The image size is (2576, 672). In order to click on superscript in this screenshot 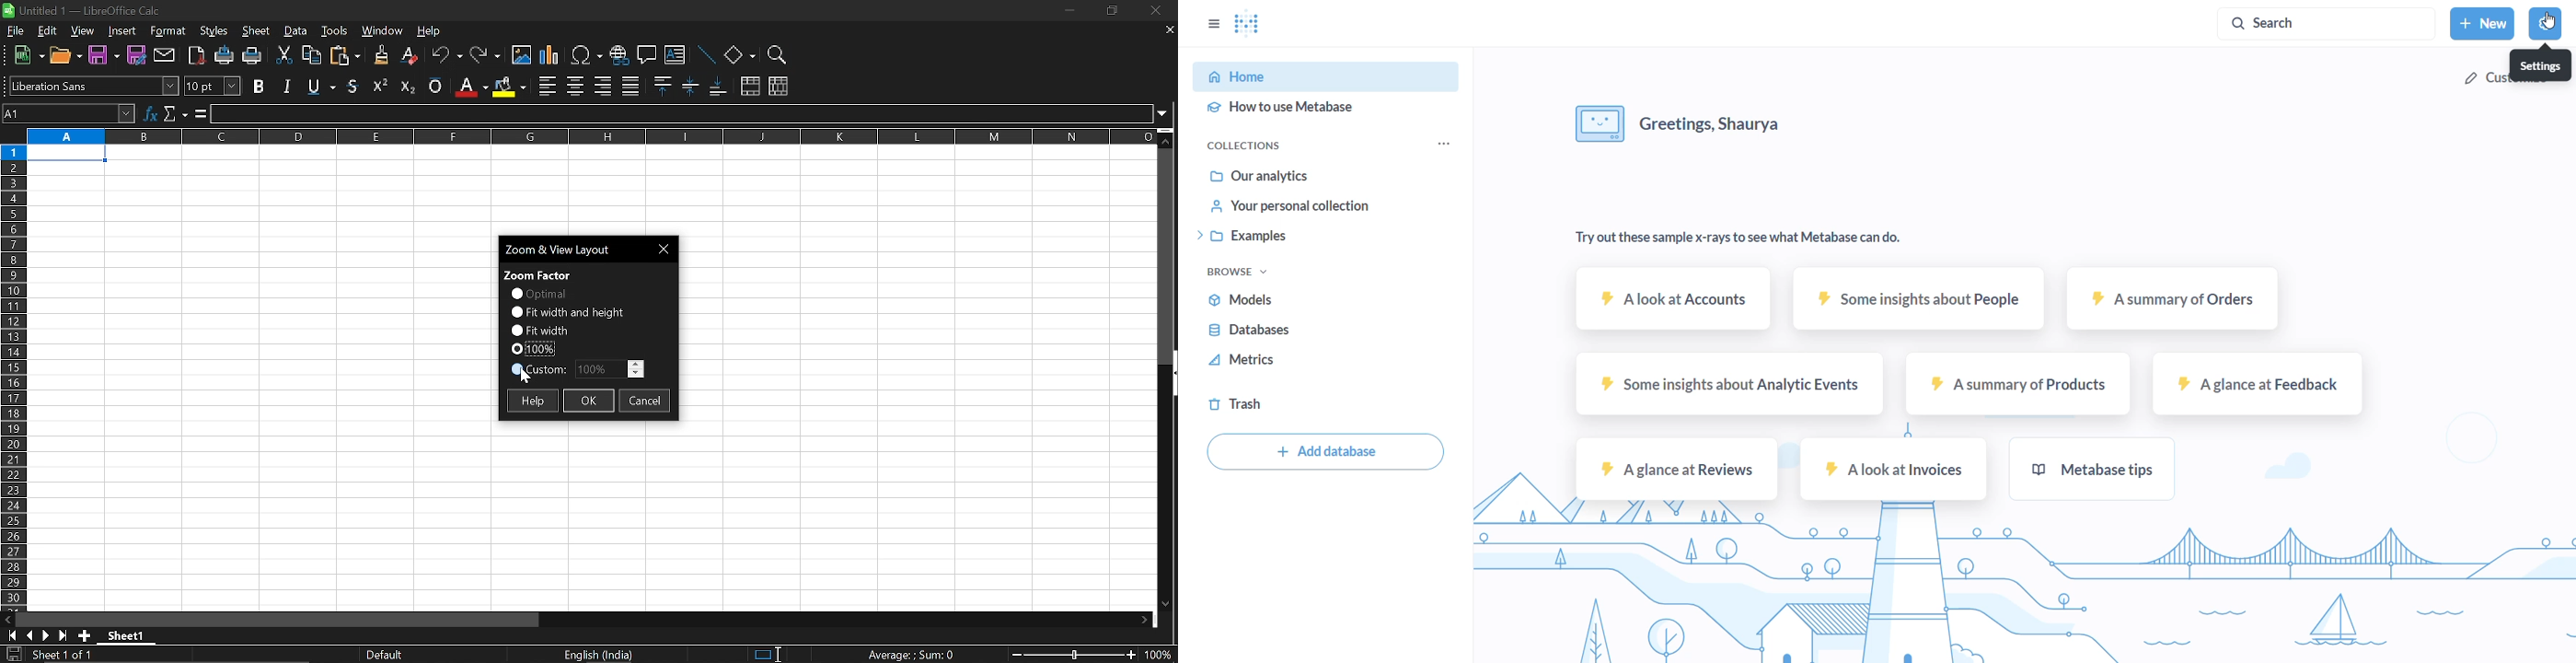, I will do `click(381, 85)`.